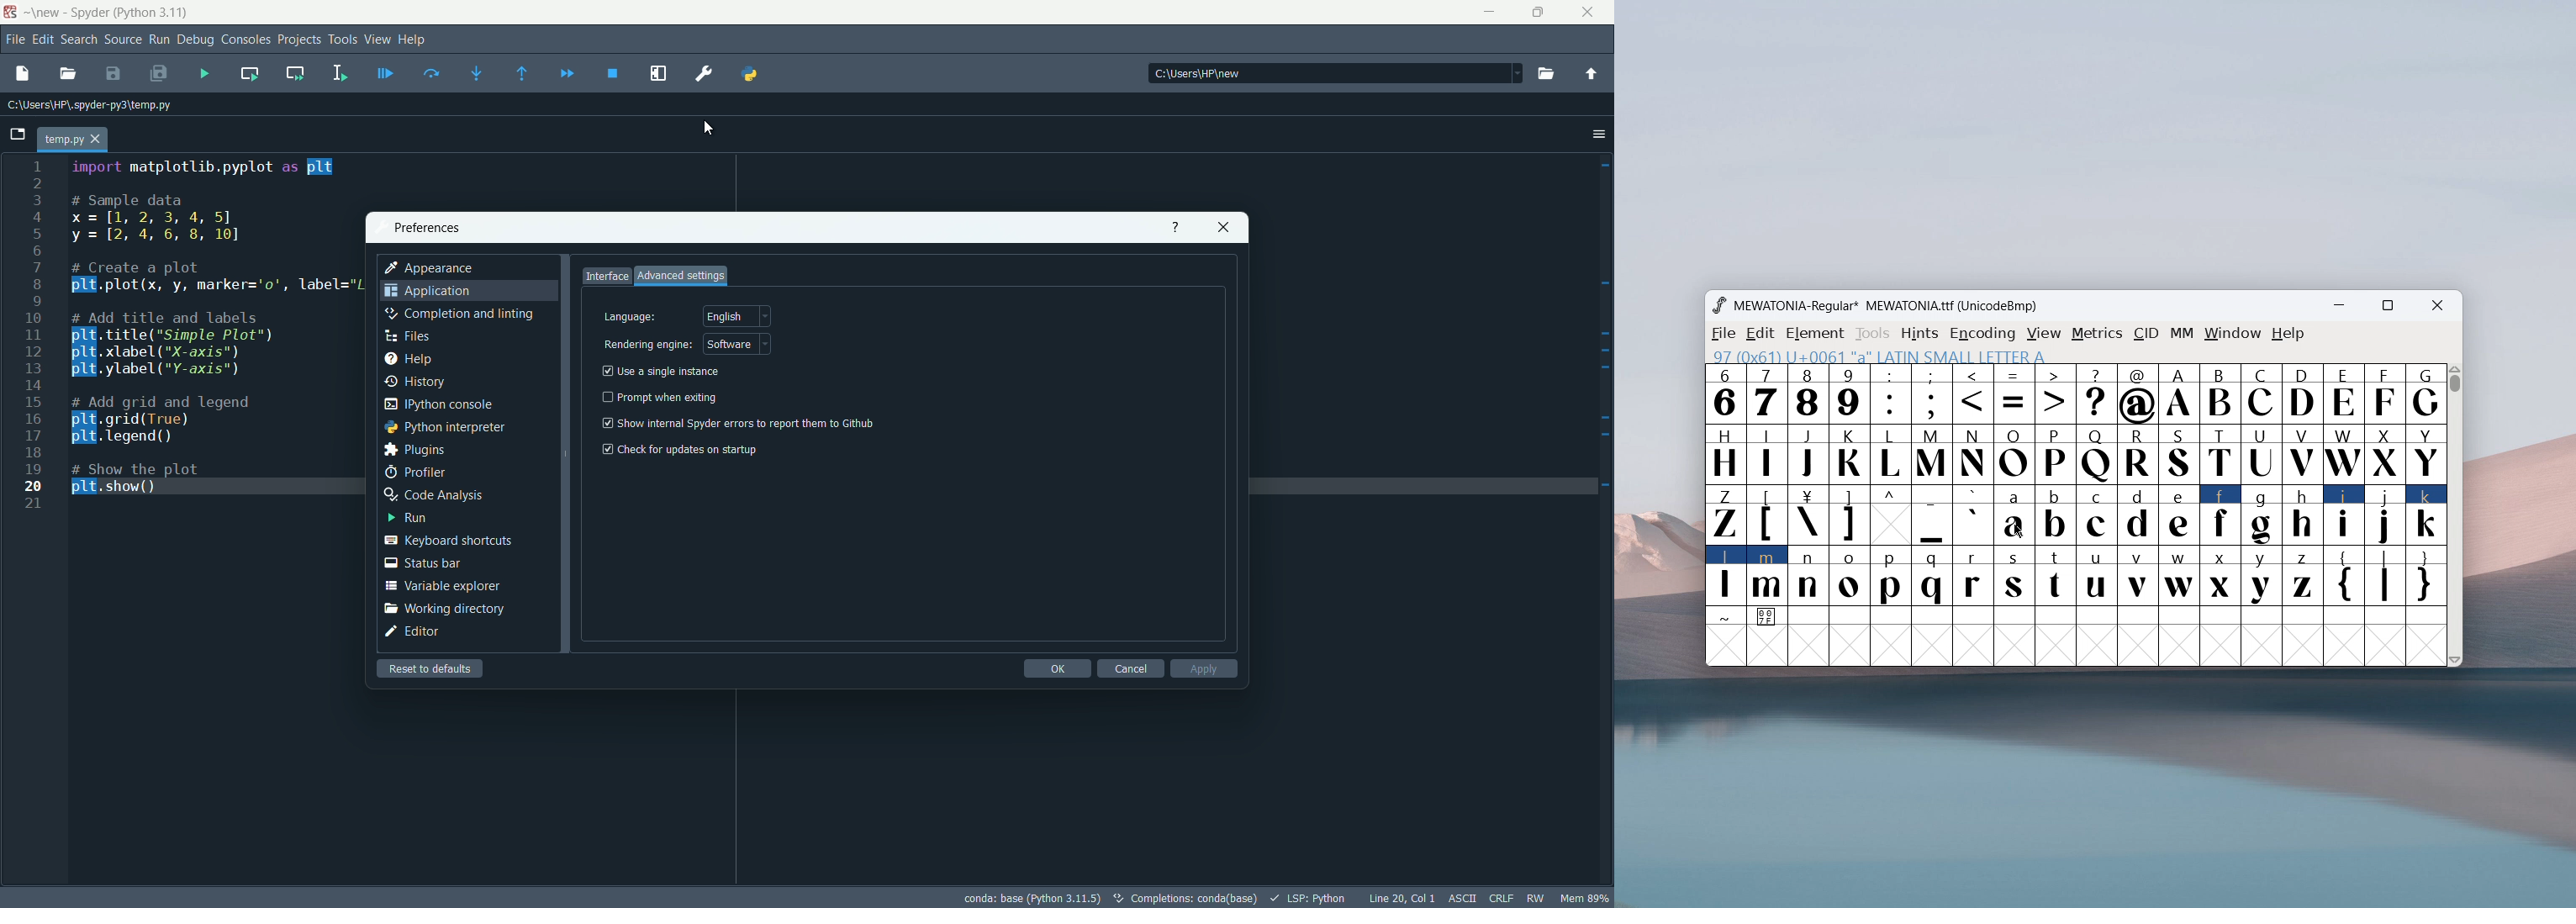  What do you see at coordinates (458, 314) in the screenshot?
I see `completion and linting` at bounding box center [458, 314].